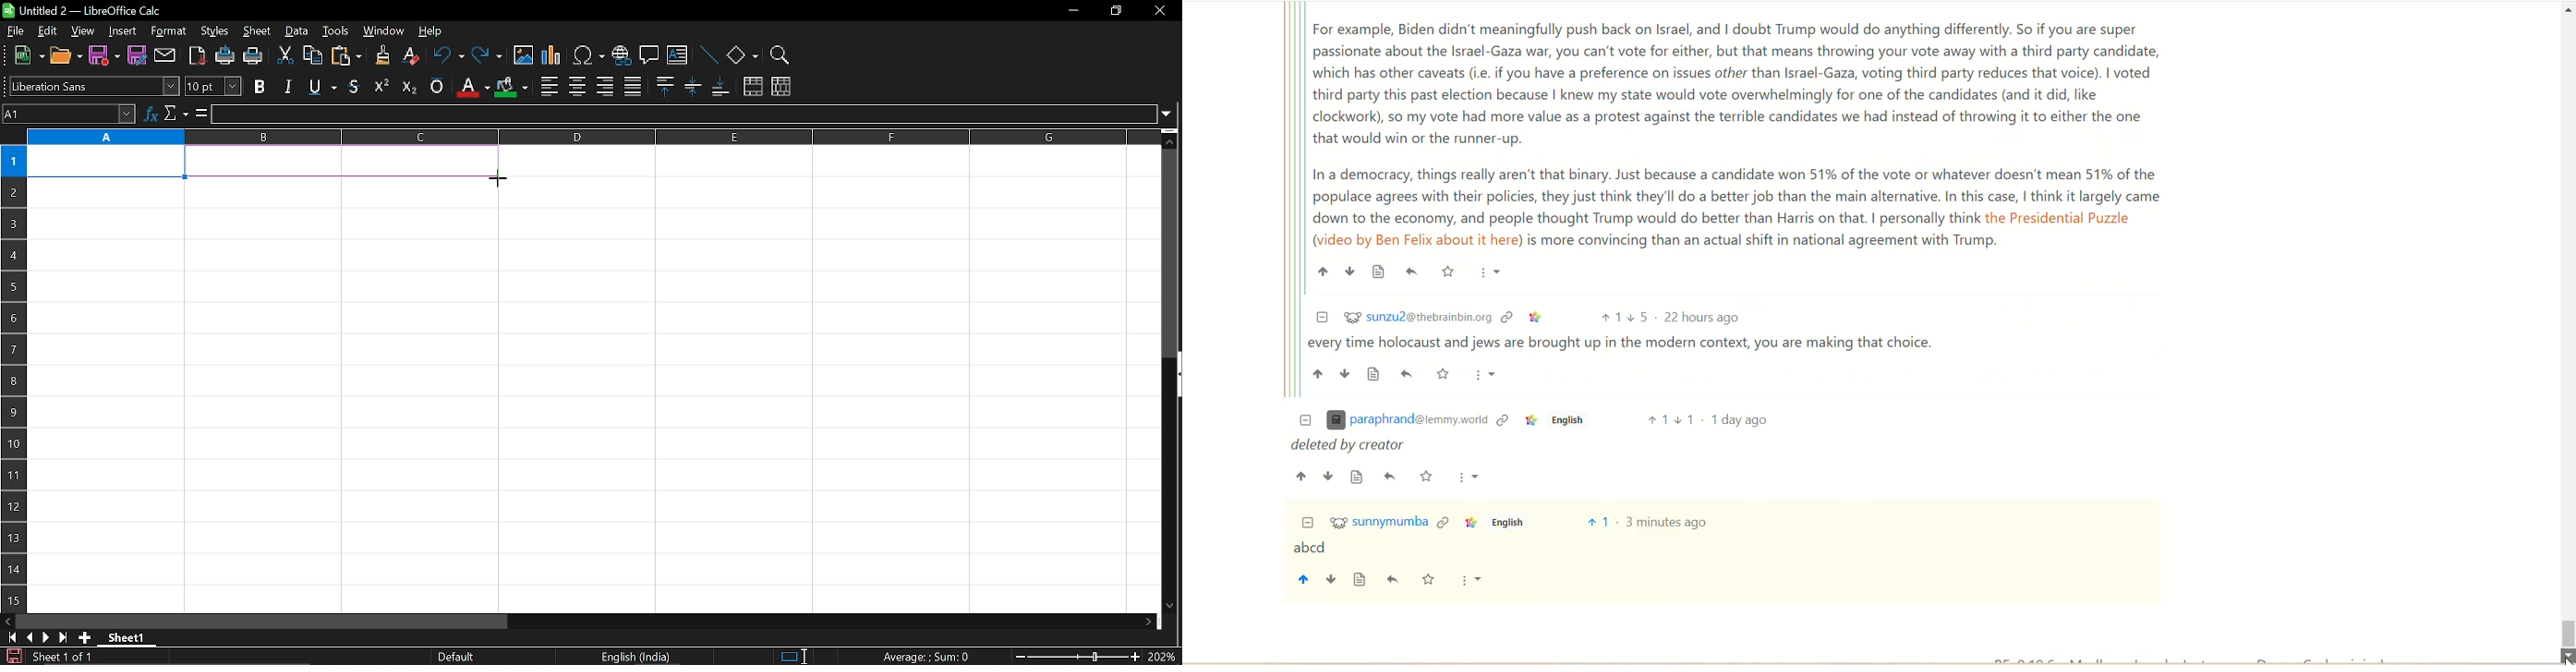 Image resolution: width=2576 pixels, height=672 pixels. I want to click on standard selection, so click(794, 657).